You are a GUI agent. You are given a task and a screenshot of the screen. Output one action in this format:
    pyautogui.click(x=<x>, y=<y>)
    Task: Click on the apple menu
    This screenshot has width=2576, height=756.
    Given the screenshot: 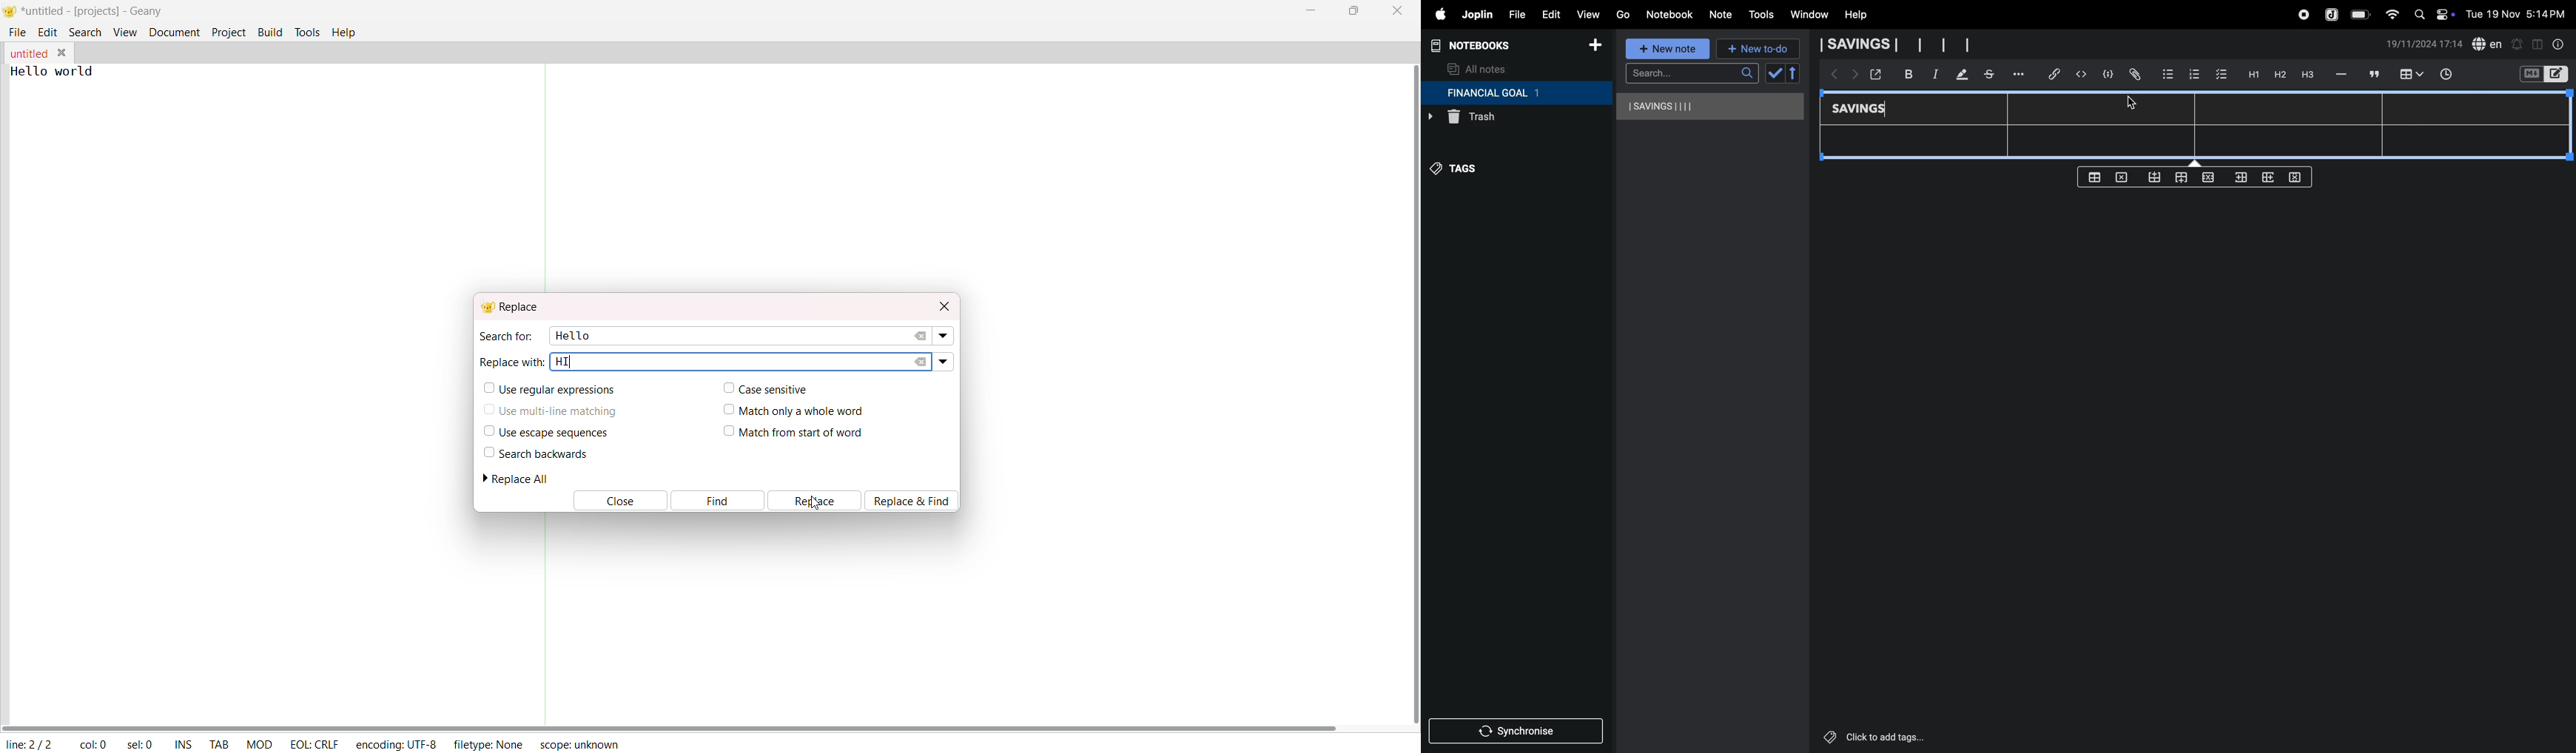 What is the action you would take?
    pyautogui.click(x=1435, y=14)
    